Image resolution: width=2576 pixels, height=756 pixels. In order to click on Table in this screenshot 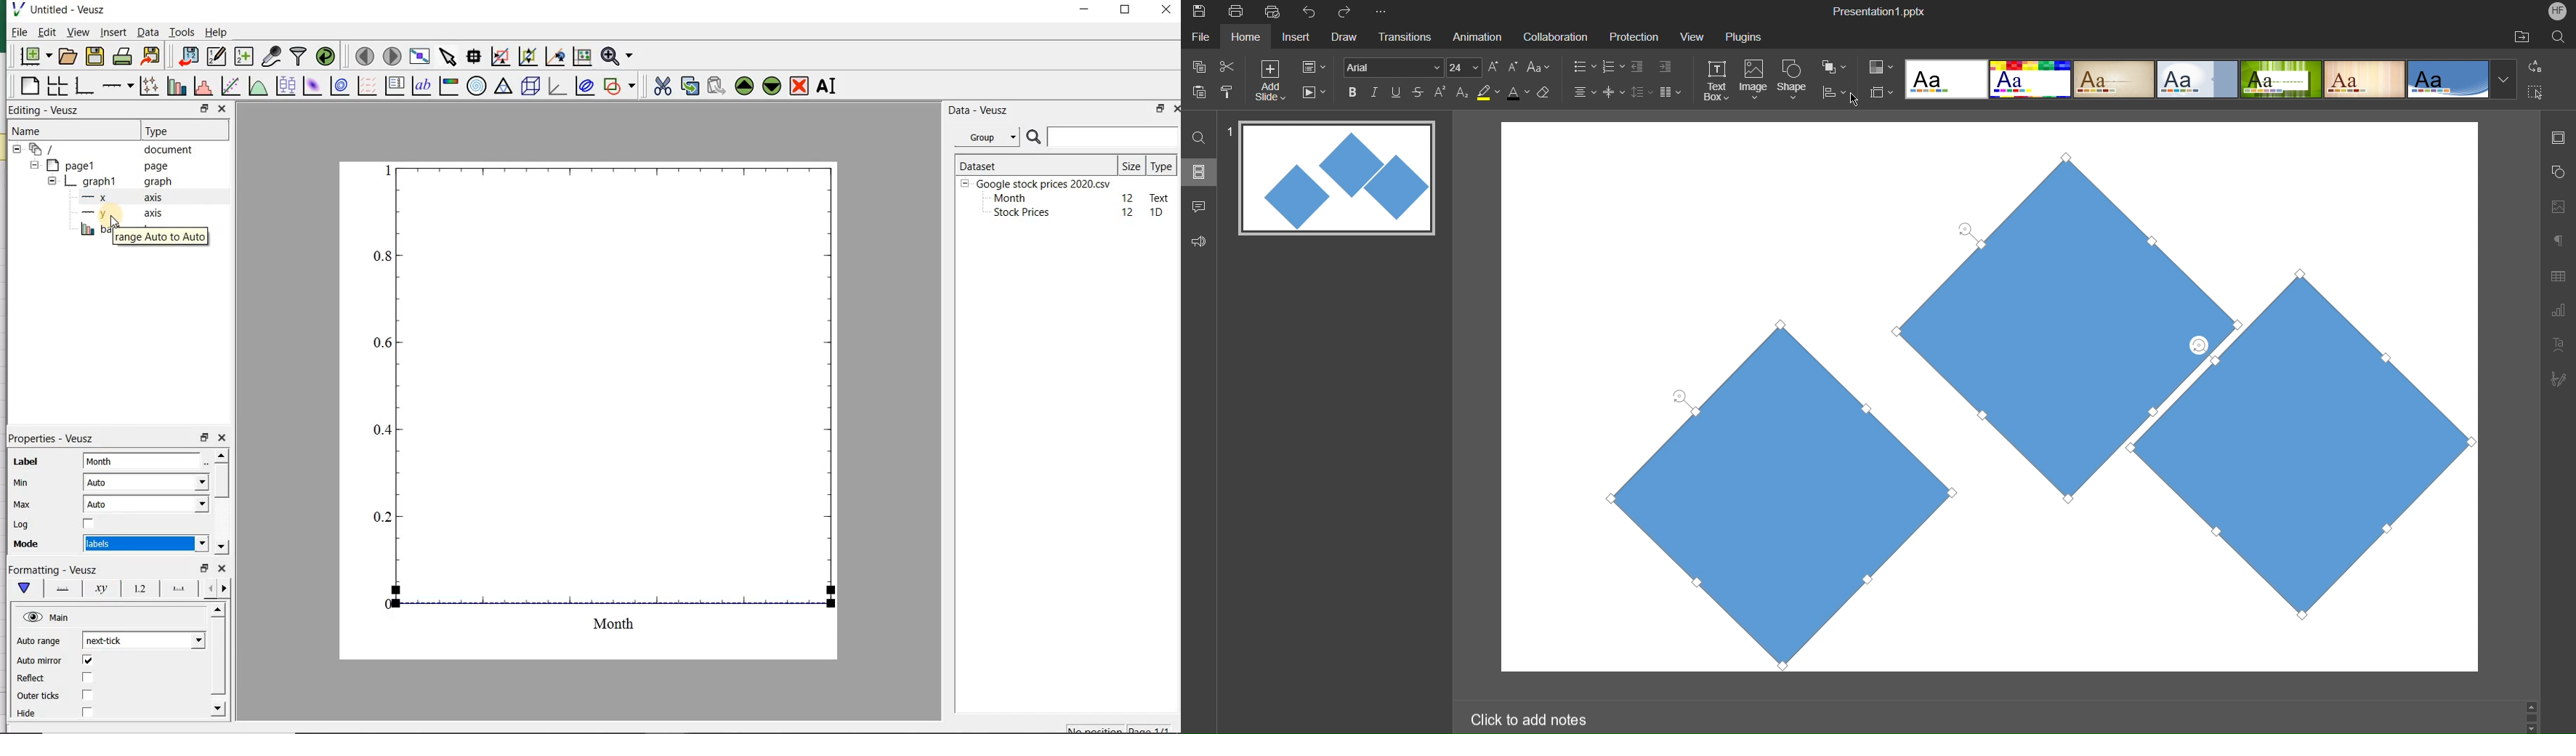, I will do `click(2559, 275)`.